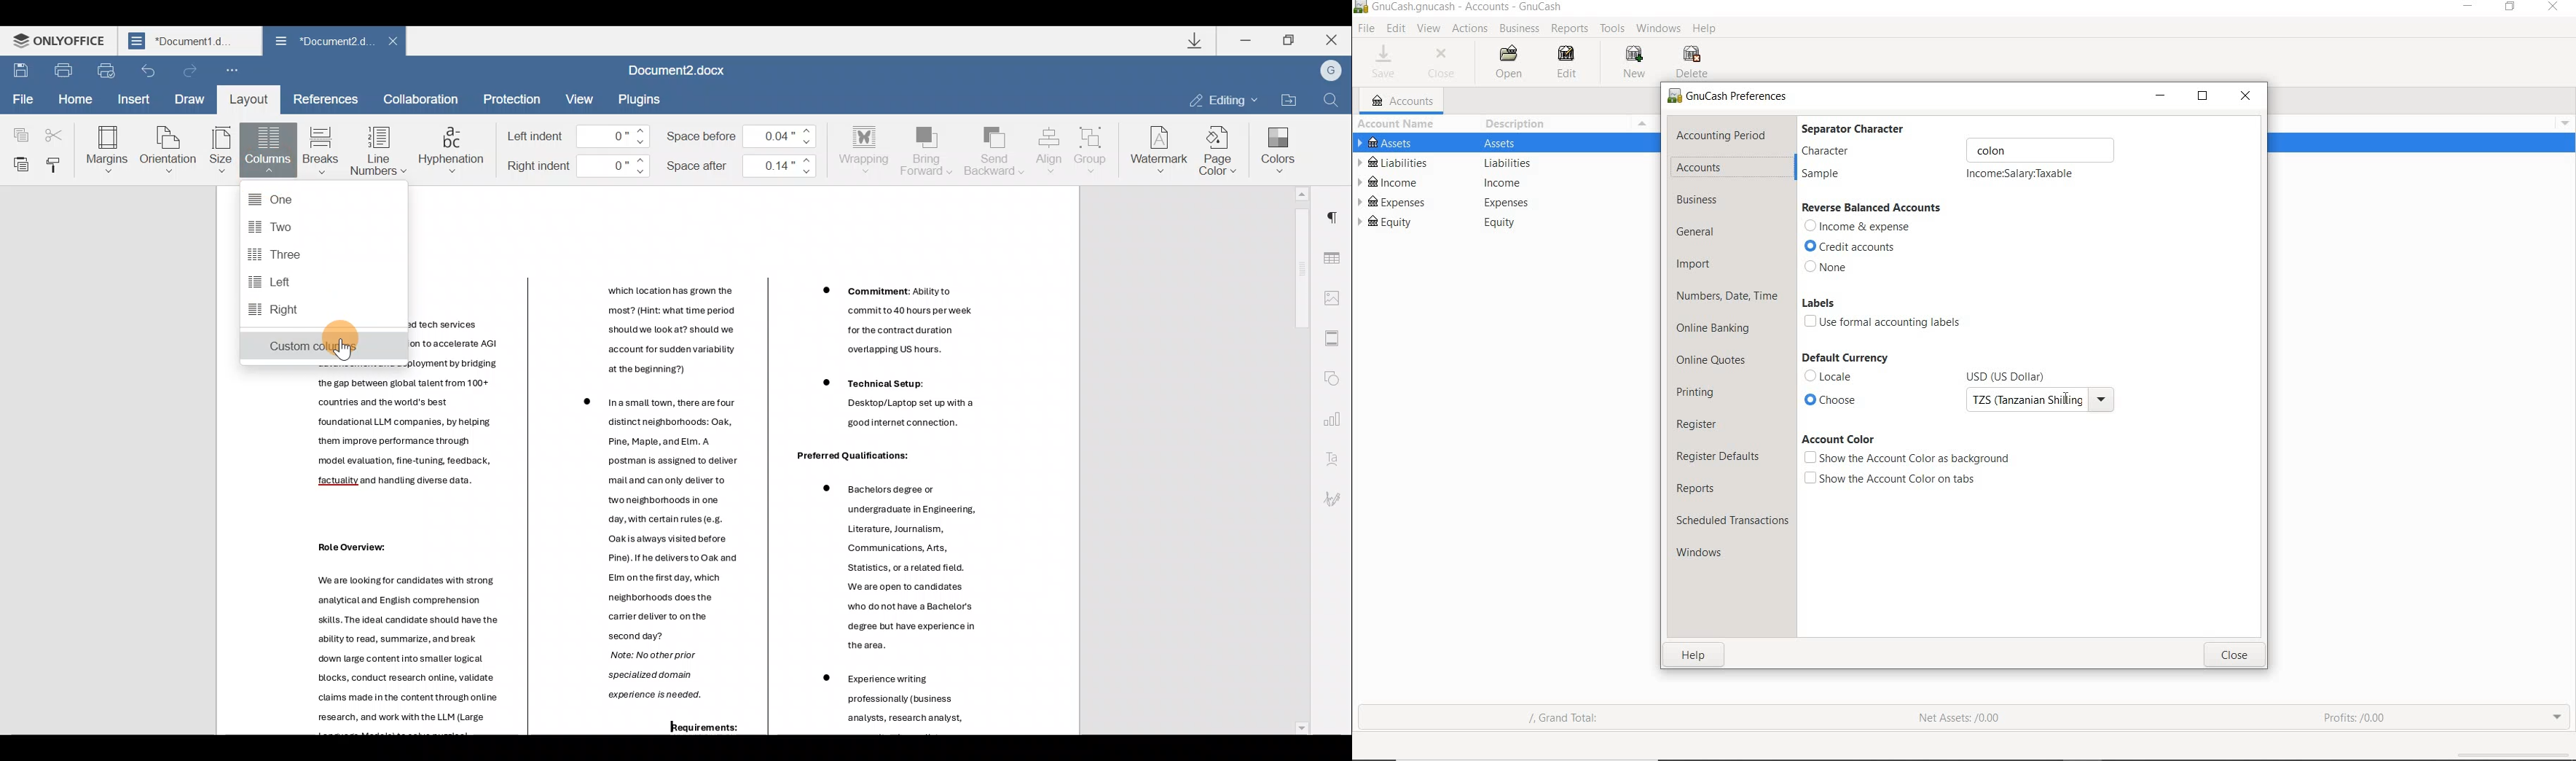 The image size is (2576, 784). I want to click on Income & expense, so click(1858, 227).